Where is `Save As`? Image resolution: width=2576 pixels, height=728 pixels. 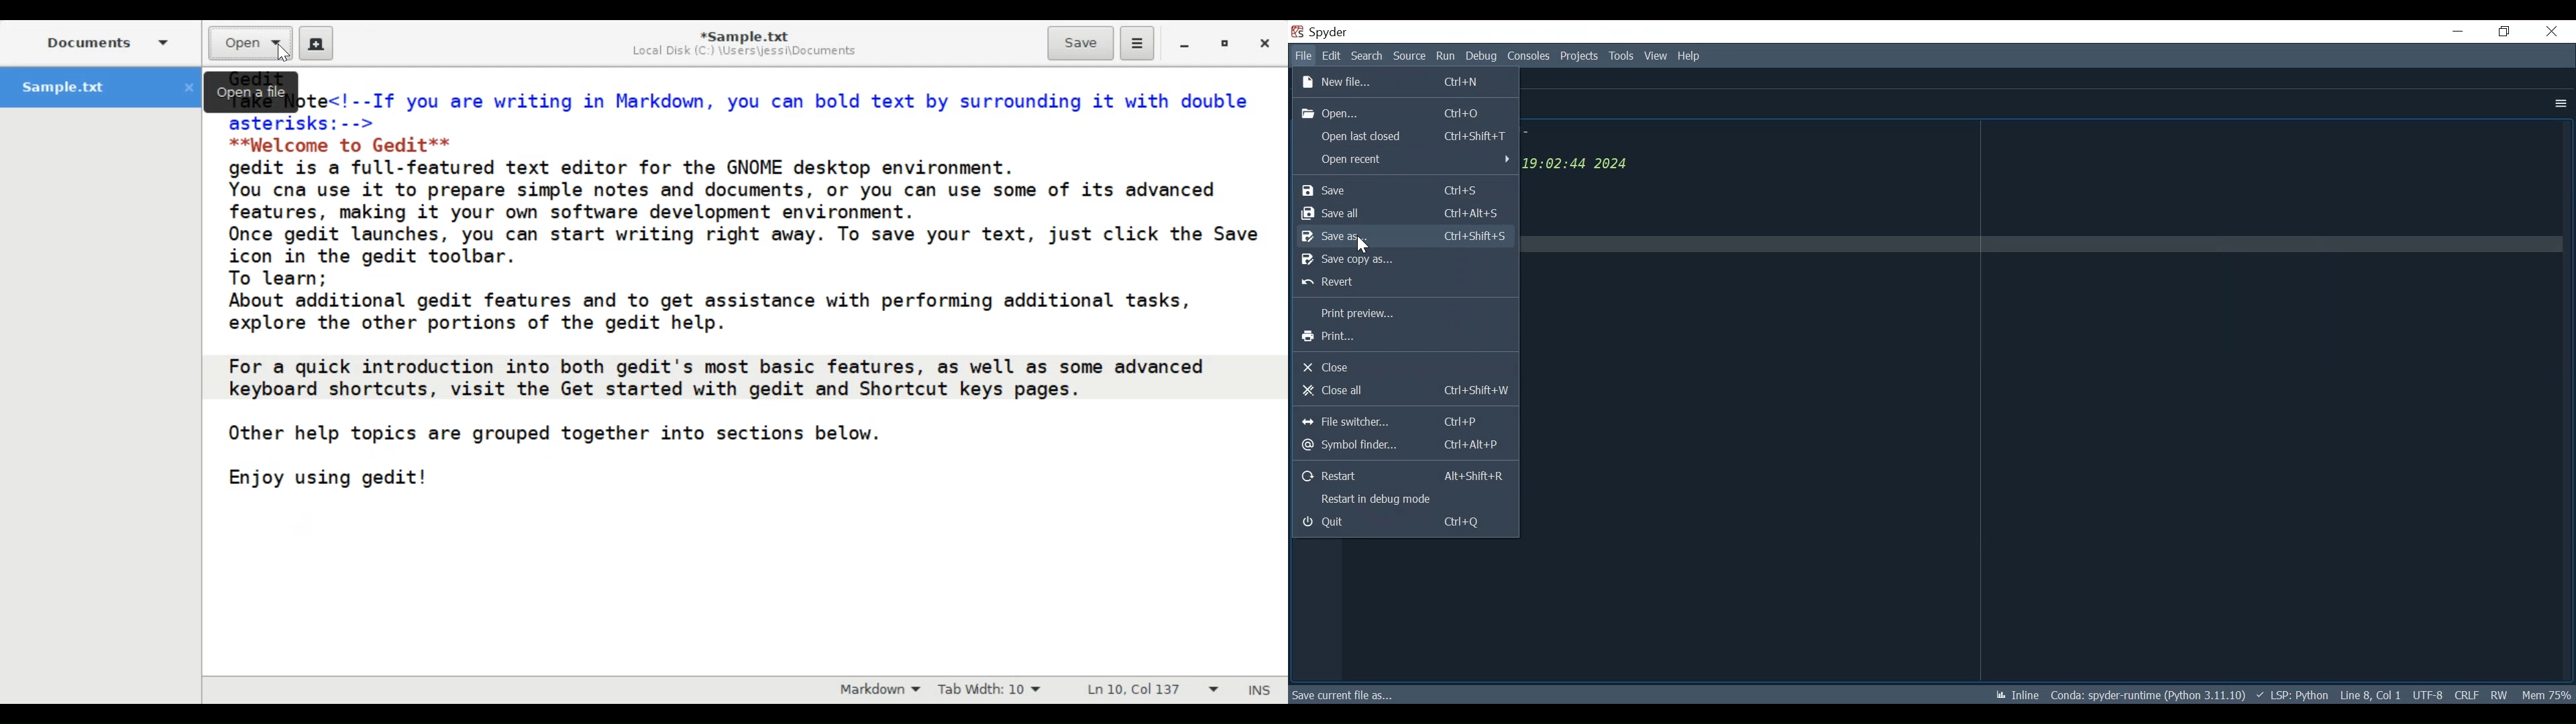 Save As is located at coordinates (1403, 237).